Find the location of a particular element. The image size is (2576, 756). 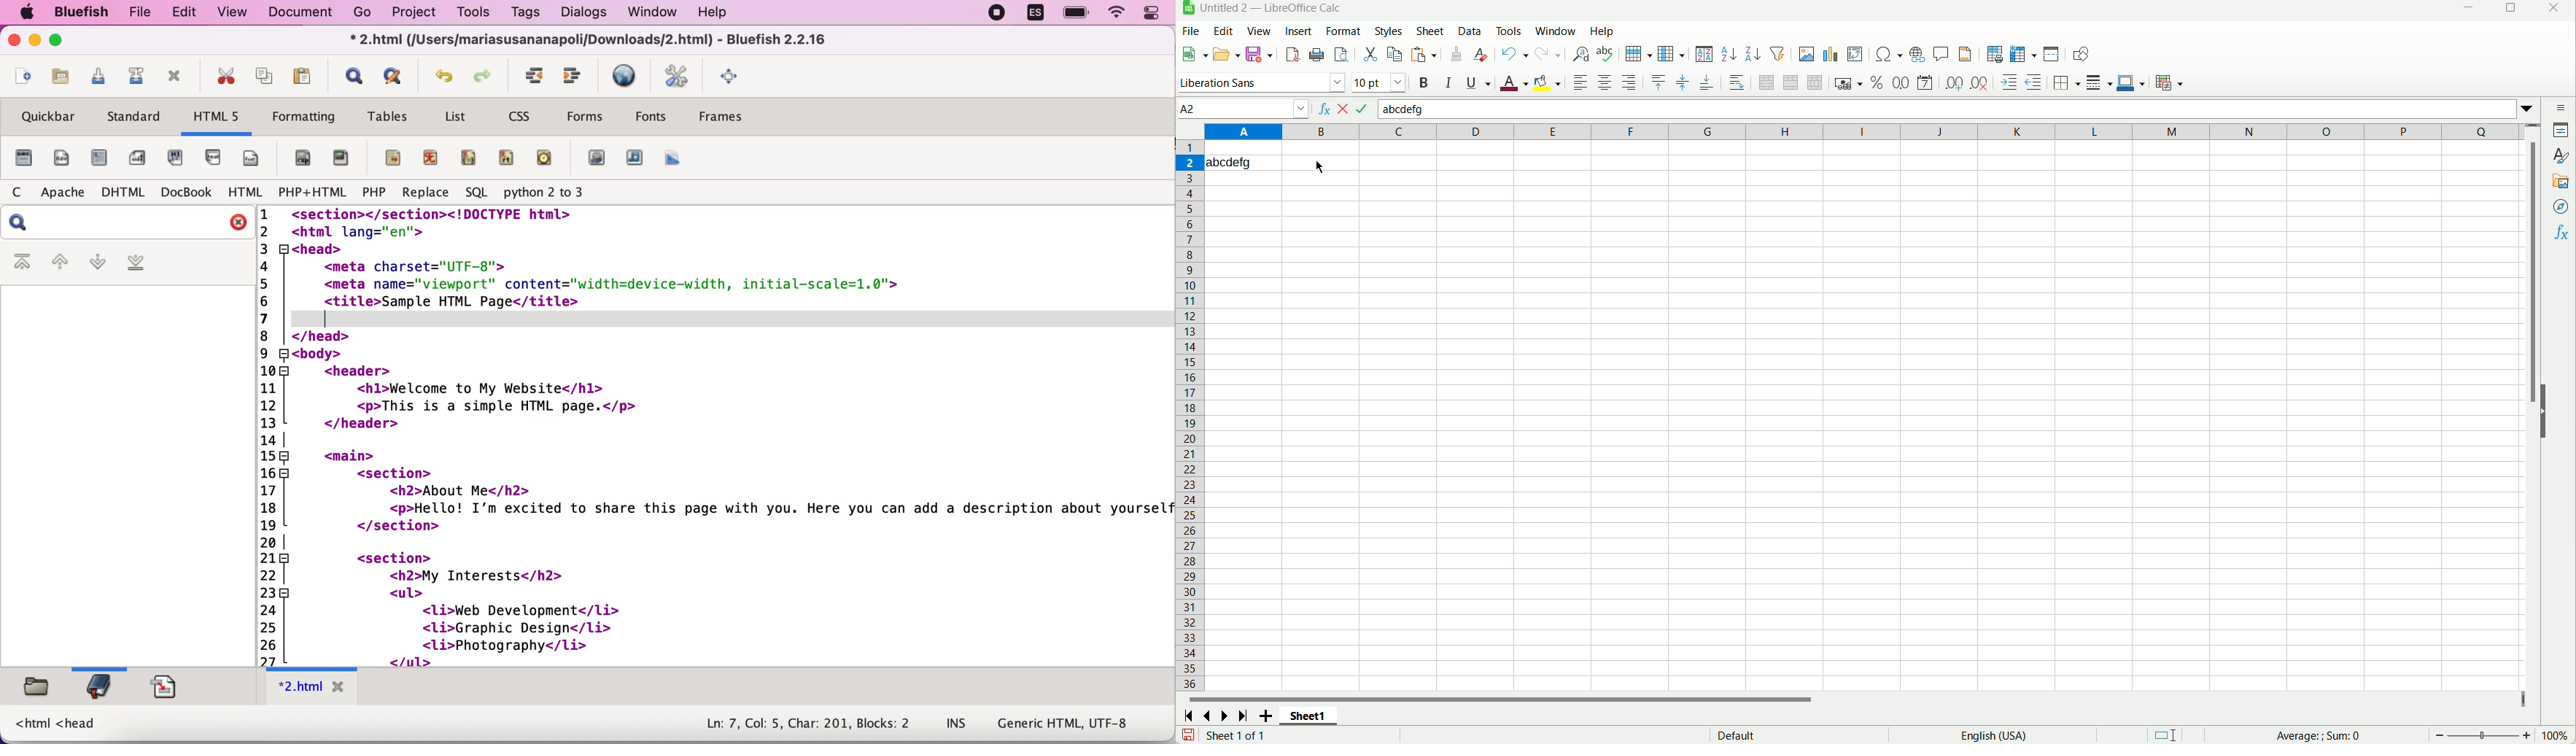

replace is located at coordinates (423, 193).